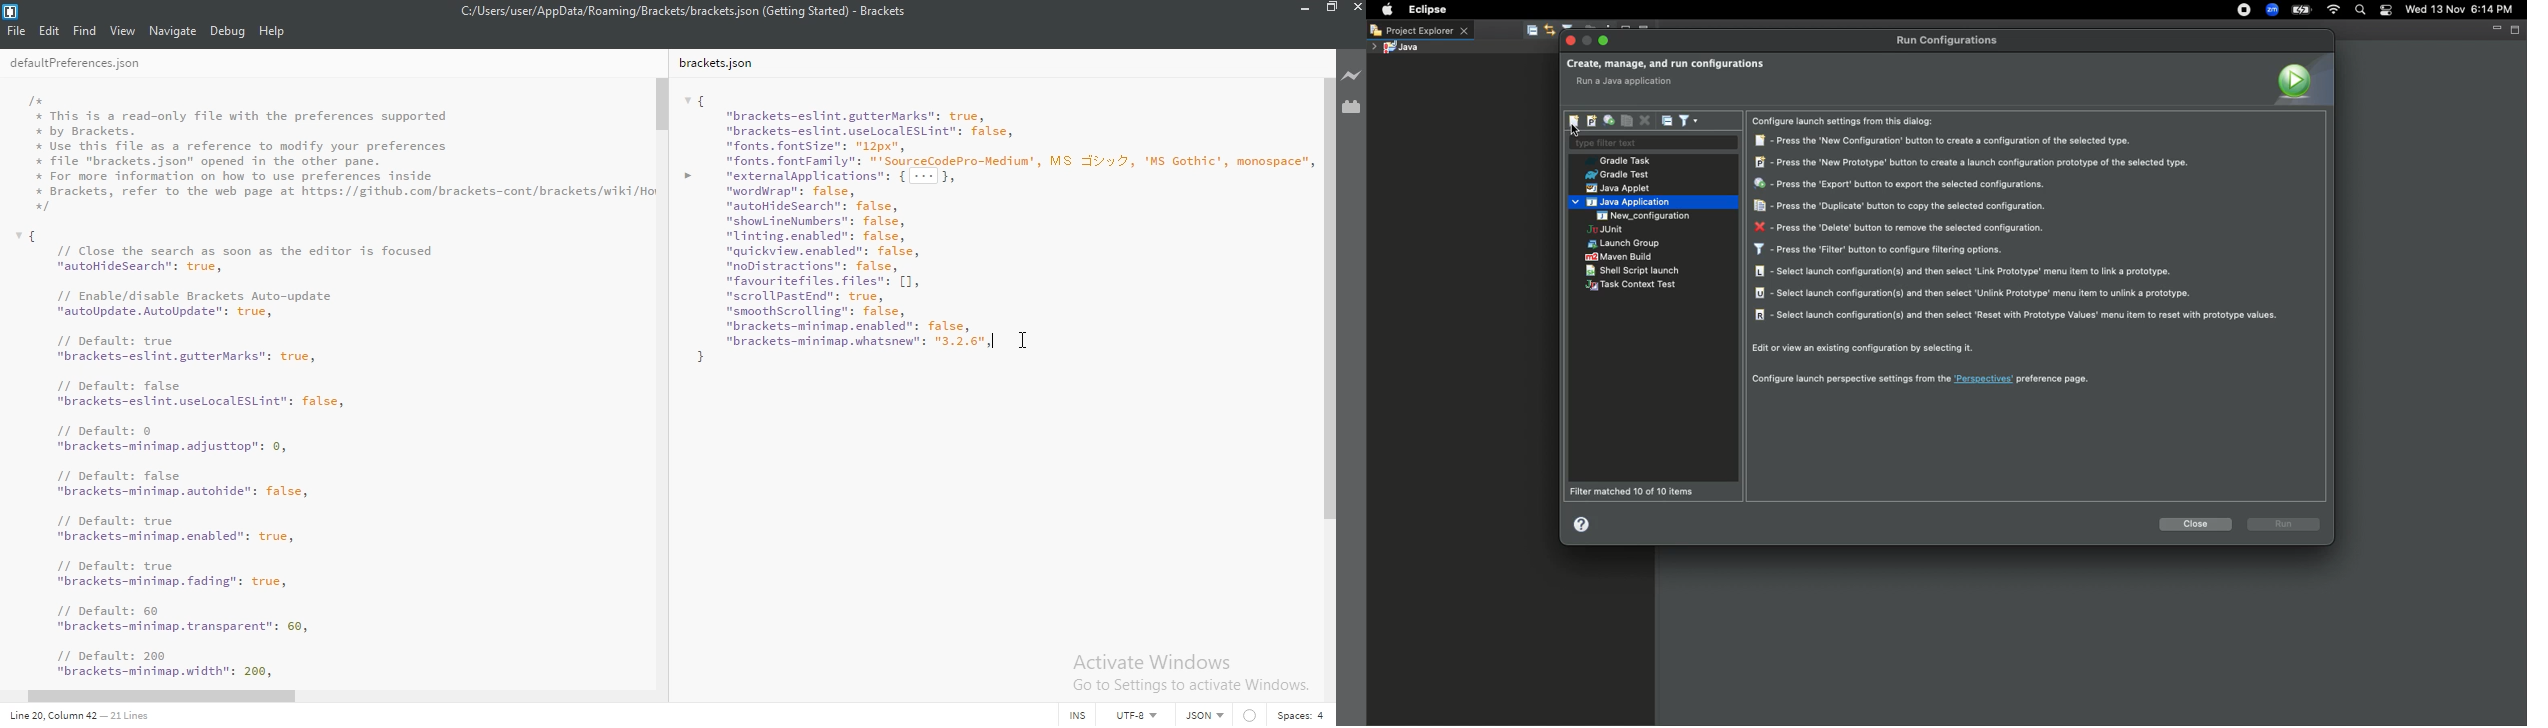 The height and width of the screenshot is (728, 2548). Describe the element at coordinates (174, 30) in the screenshot. I see `Navigate` at that location.